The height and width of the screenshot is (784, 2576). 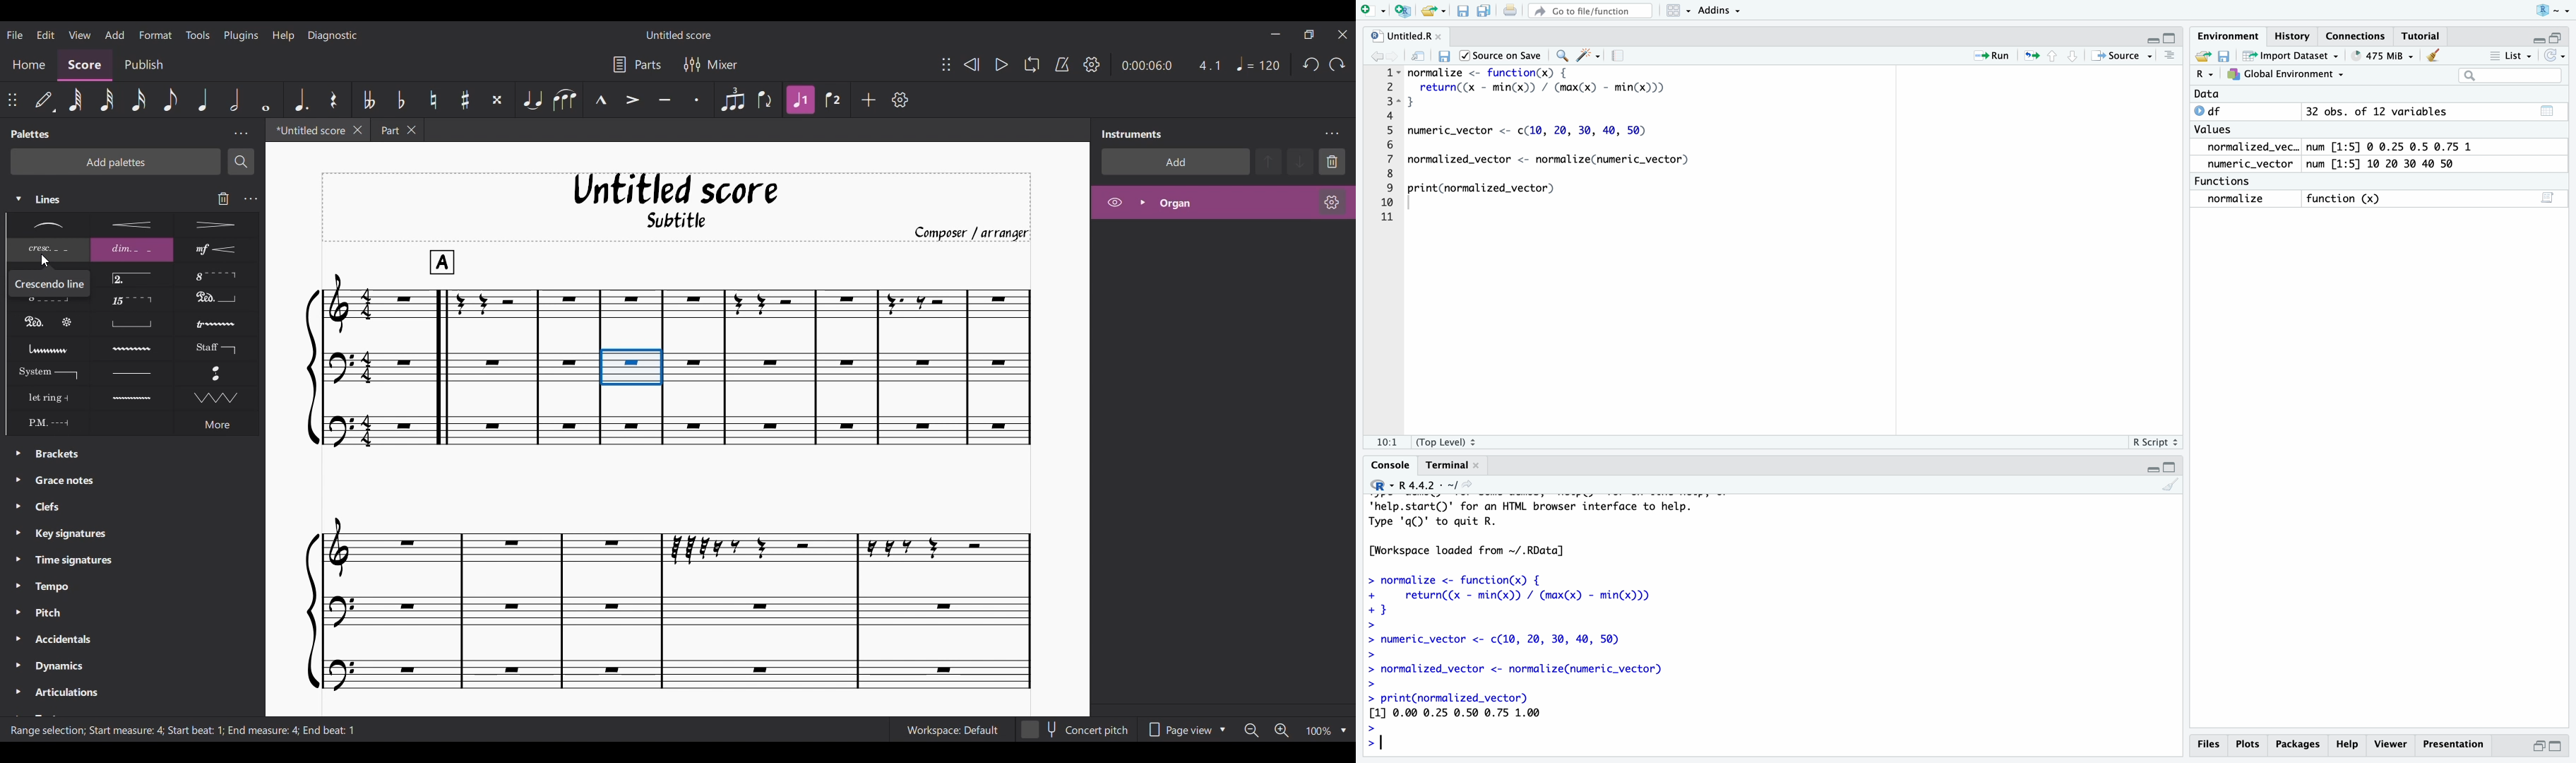 What do you see at coordinates (434, 100) in the screenshot?
I see `Toggle natural` at bounding box center [434, 100].